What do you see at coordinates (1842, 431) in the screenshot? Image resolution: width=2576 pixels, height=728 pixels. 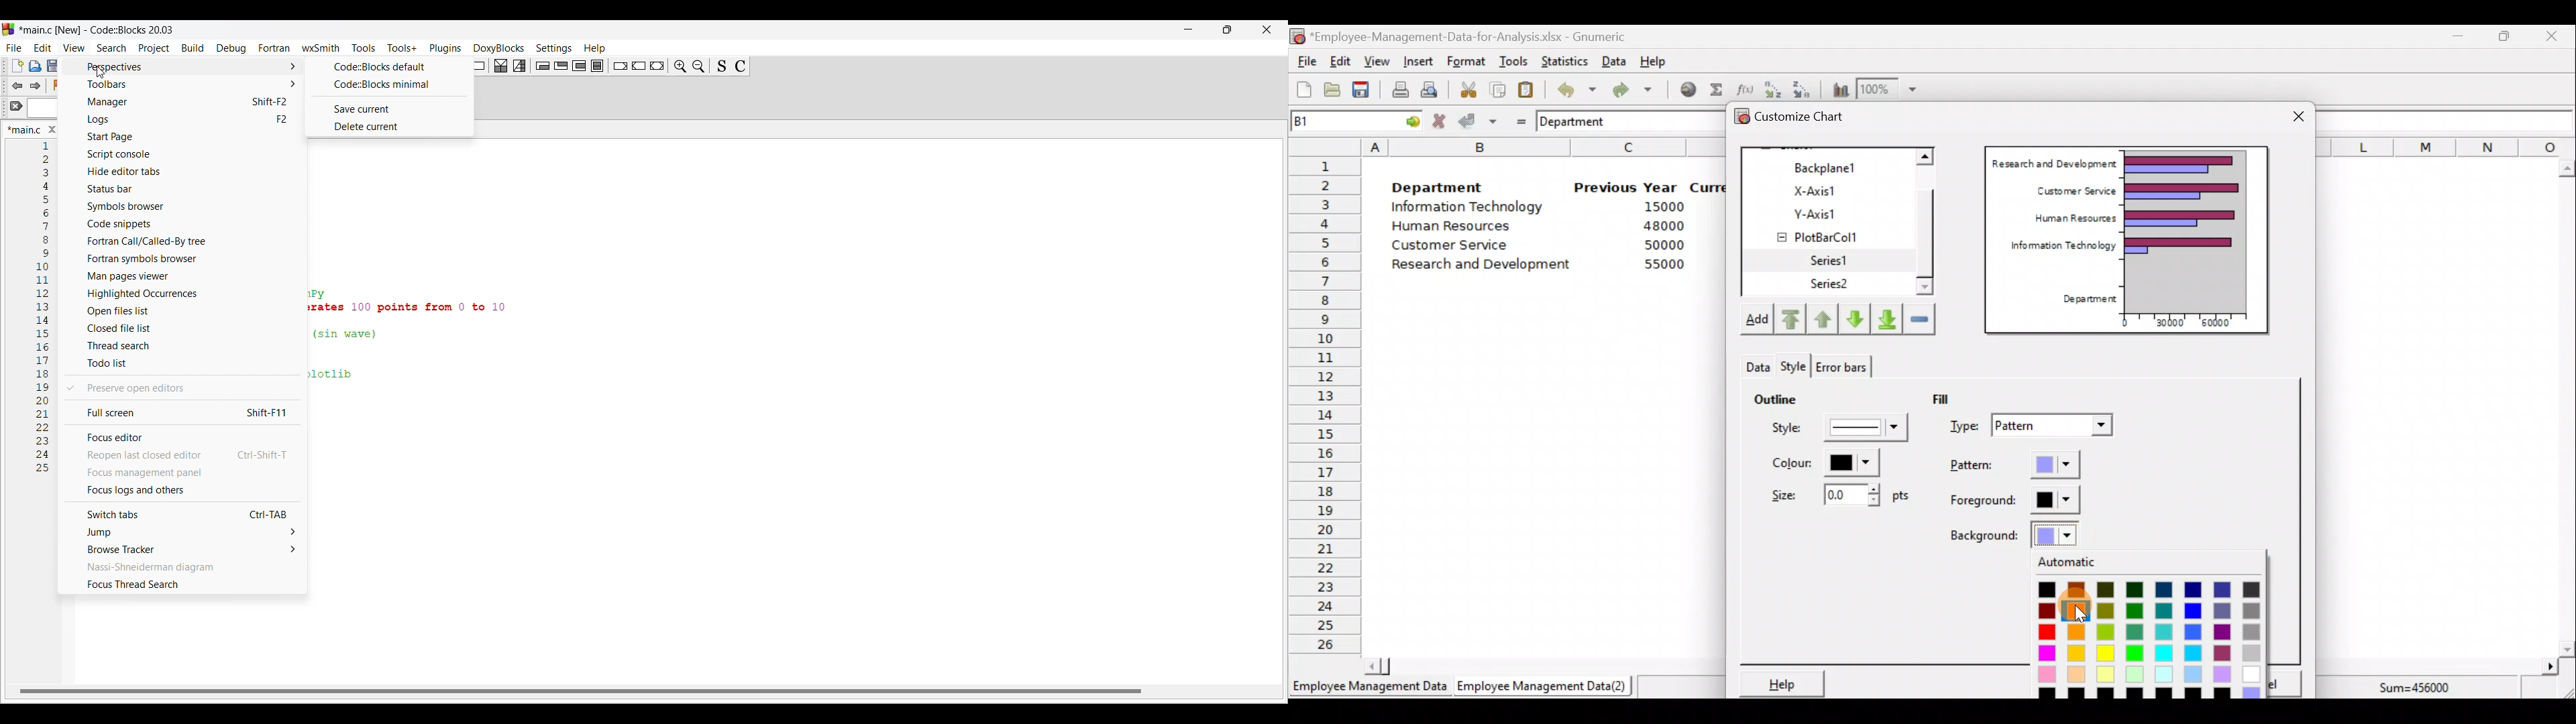 I see `Style` at bounding box center [1842, 431].